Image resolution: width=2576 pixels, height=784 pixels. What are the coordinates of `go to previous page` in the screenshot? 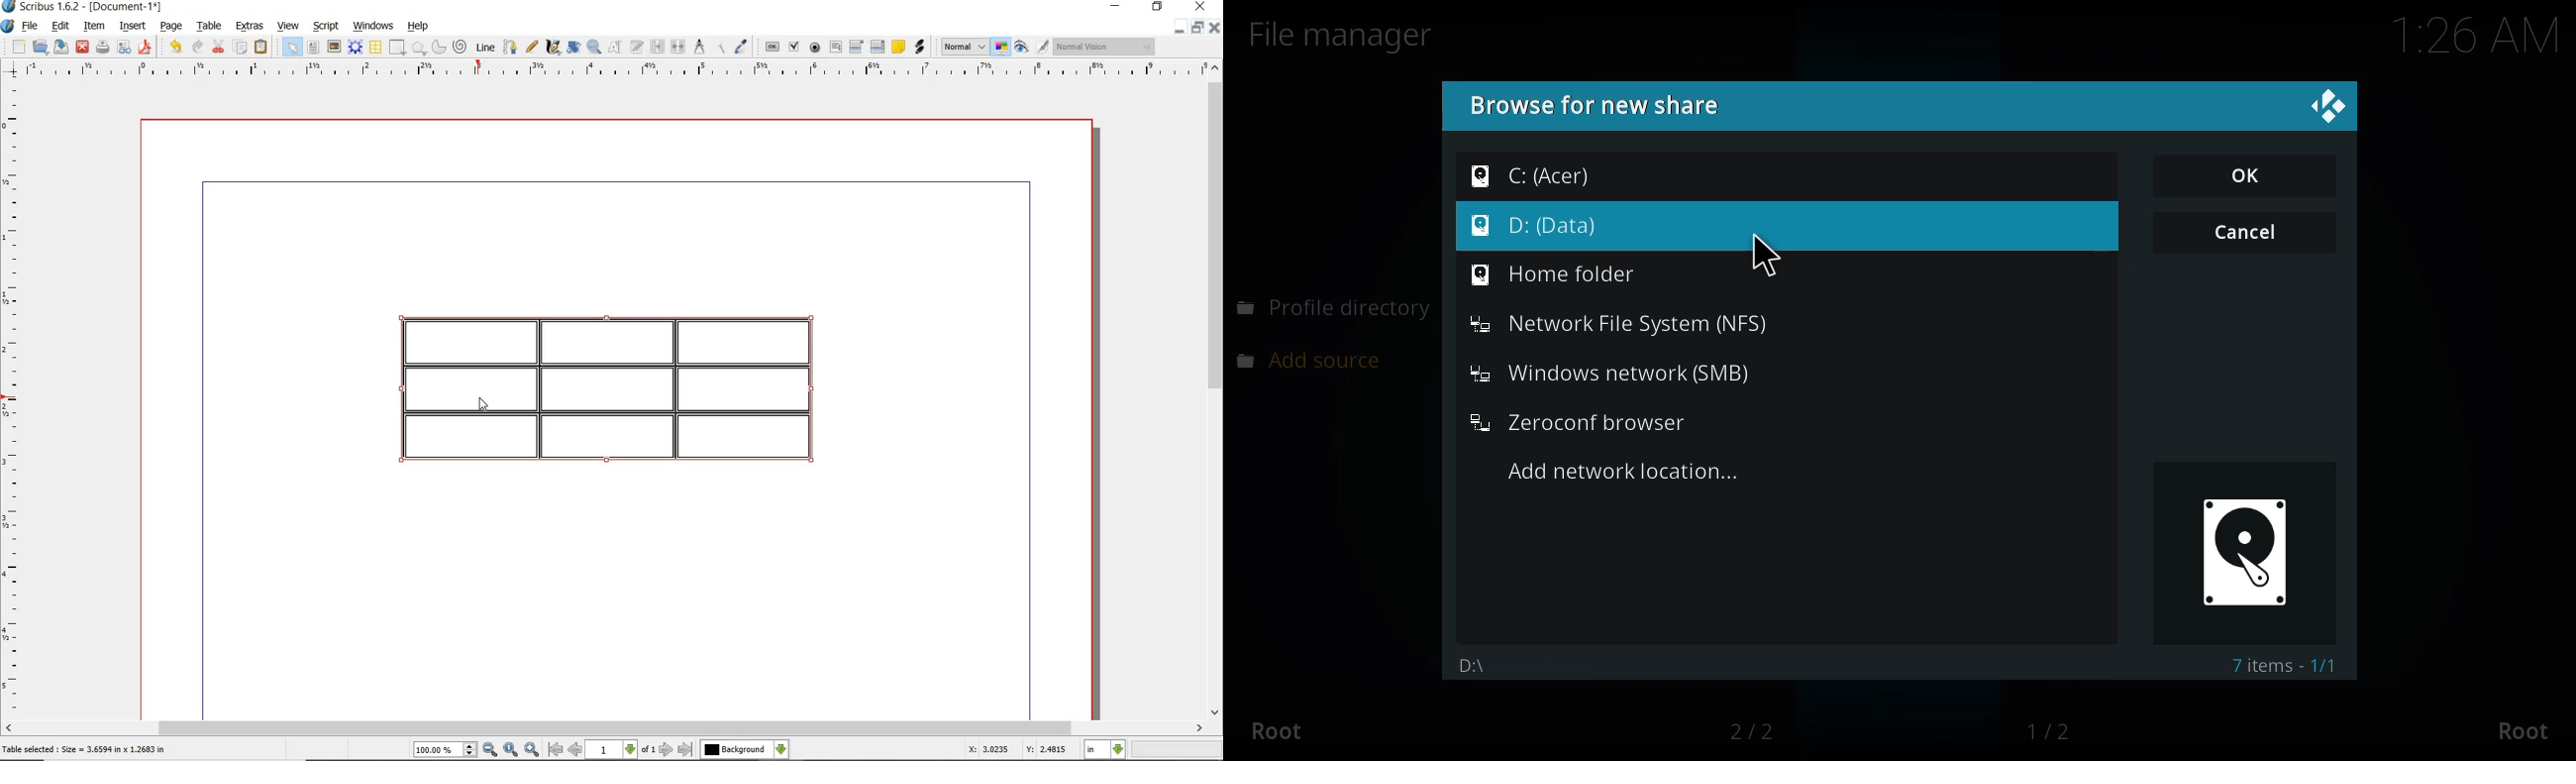 It's located at (576, 750).